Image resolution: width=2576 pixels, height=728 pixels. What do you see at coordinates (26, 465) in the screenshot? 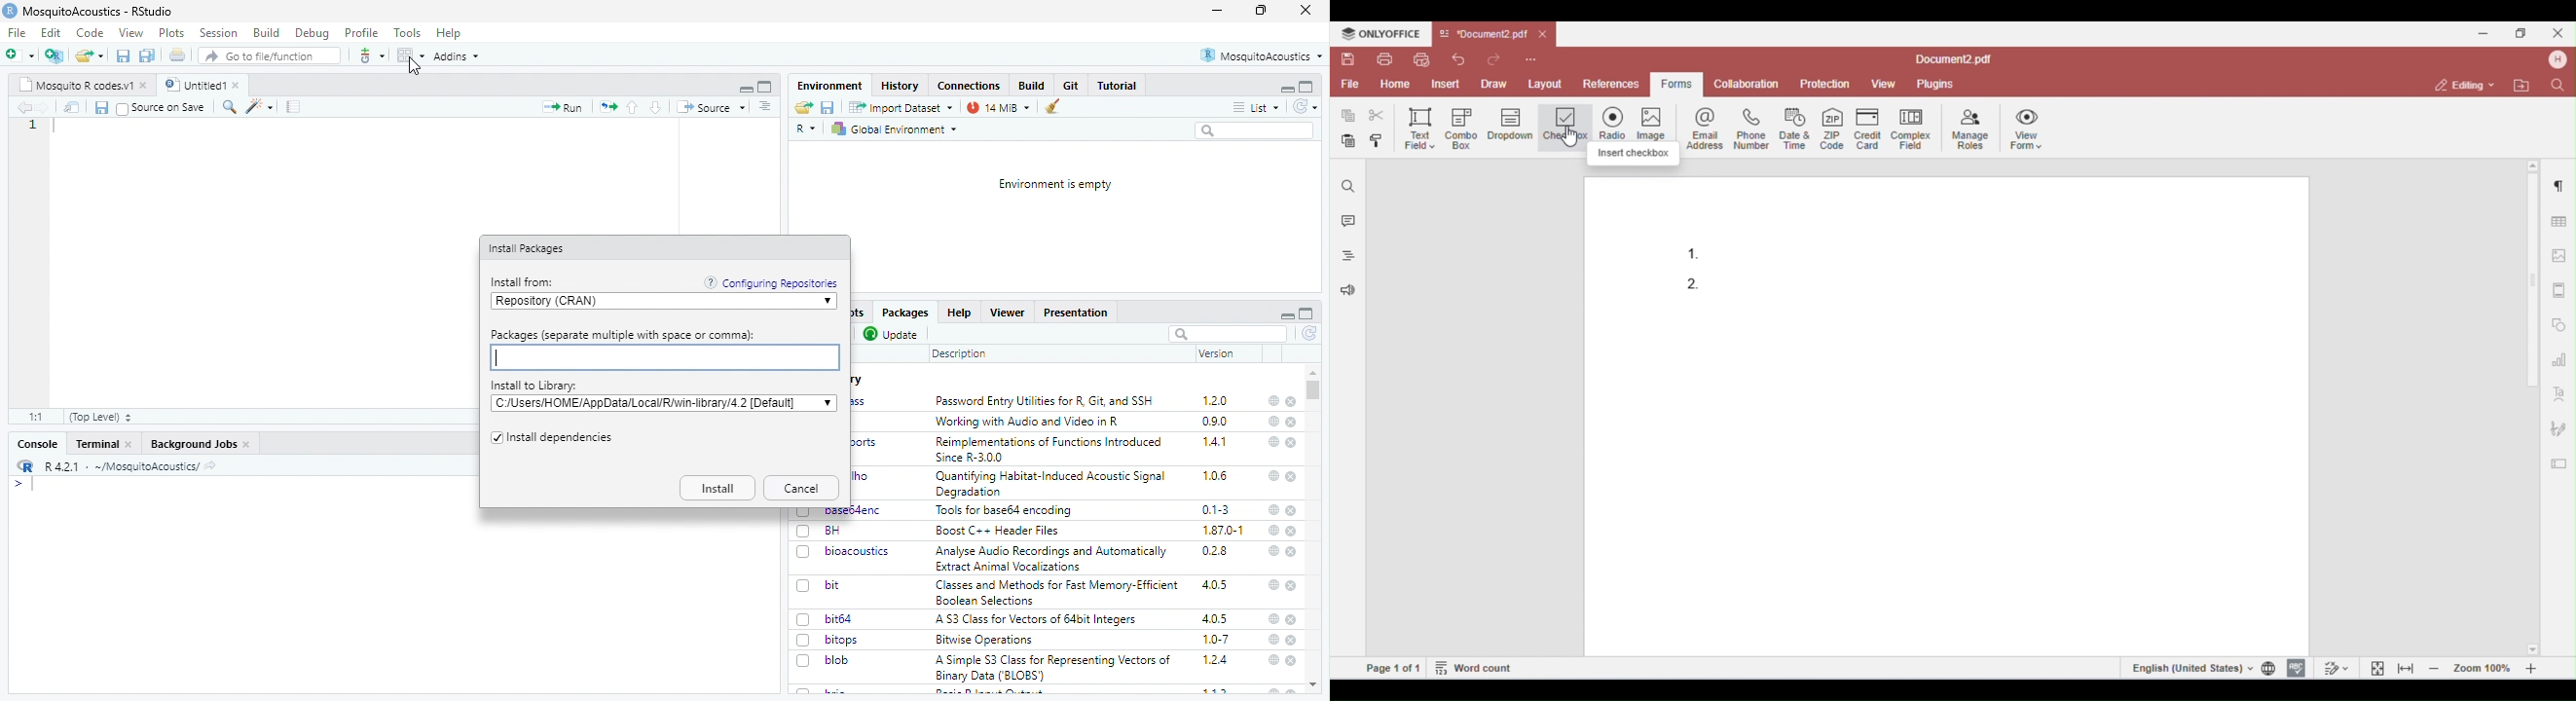
I see `logo` at bounding box center [26, 465].